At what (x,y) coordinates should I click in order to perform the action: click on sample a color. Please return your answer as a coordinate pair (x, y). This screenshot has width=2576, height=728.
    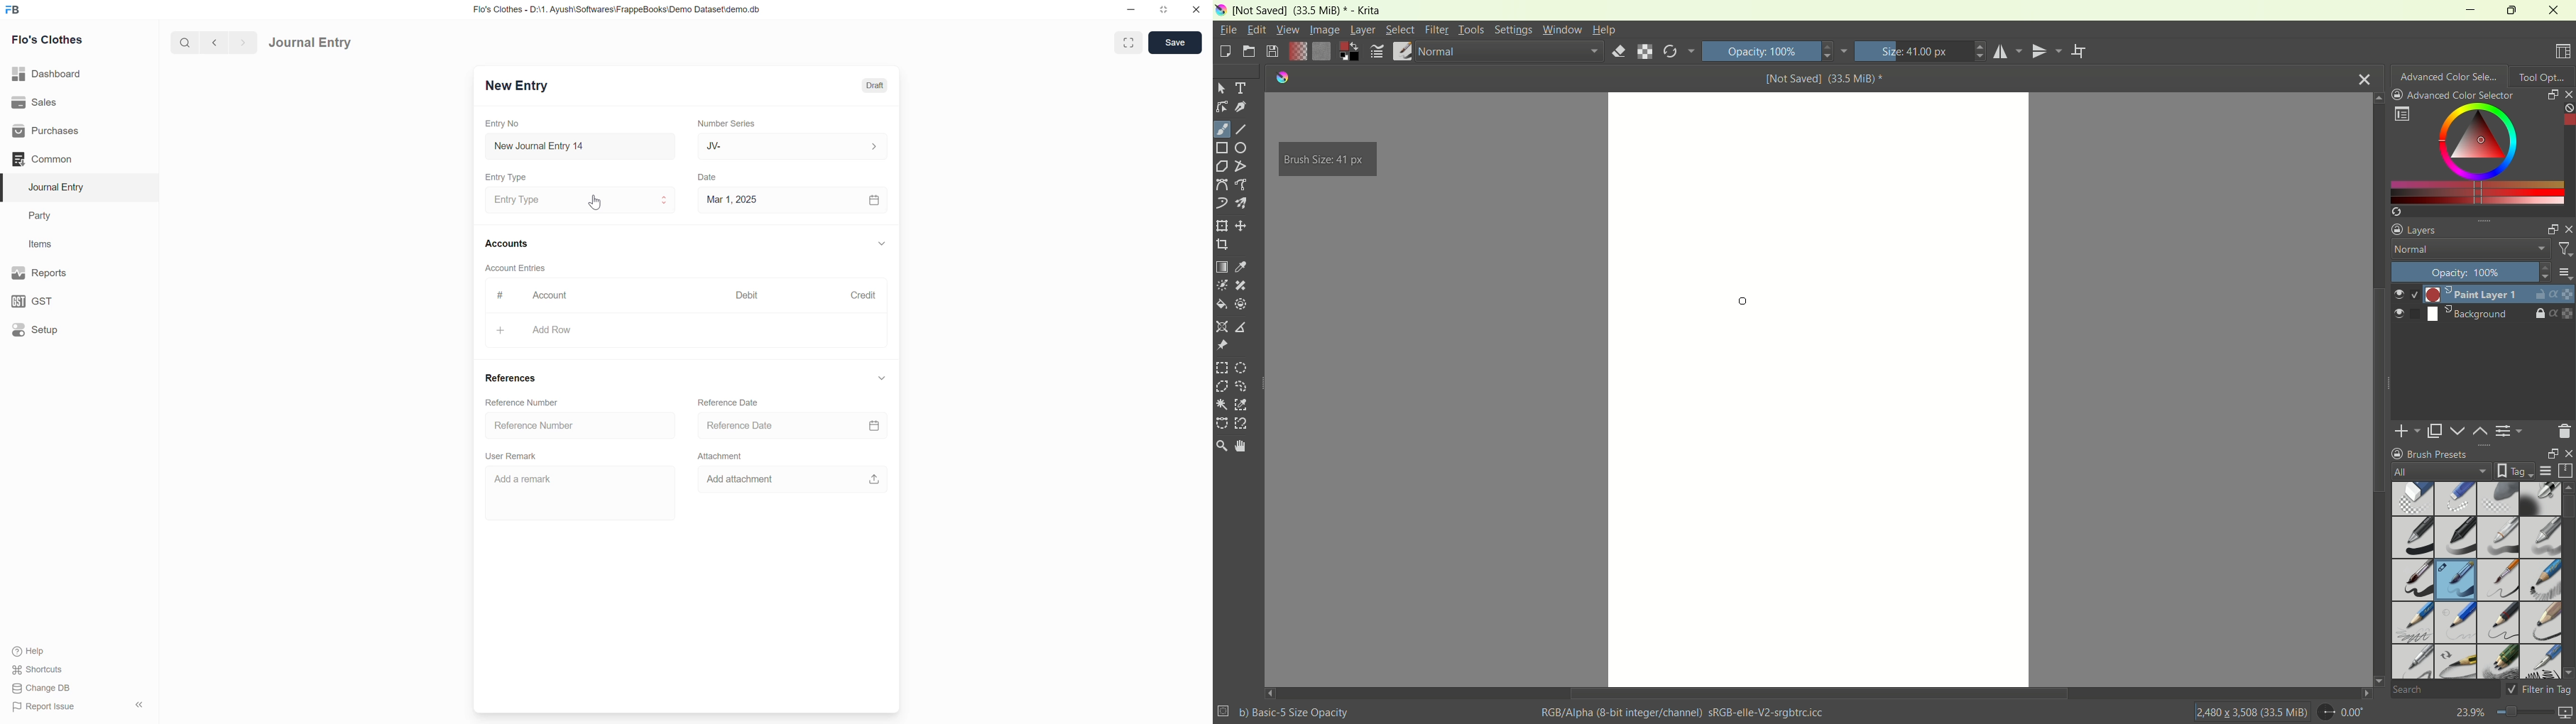
    Looking at the image, I should click on (1241, 266).